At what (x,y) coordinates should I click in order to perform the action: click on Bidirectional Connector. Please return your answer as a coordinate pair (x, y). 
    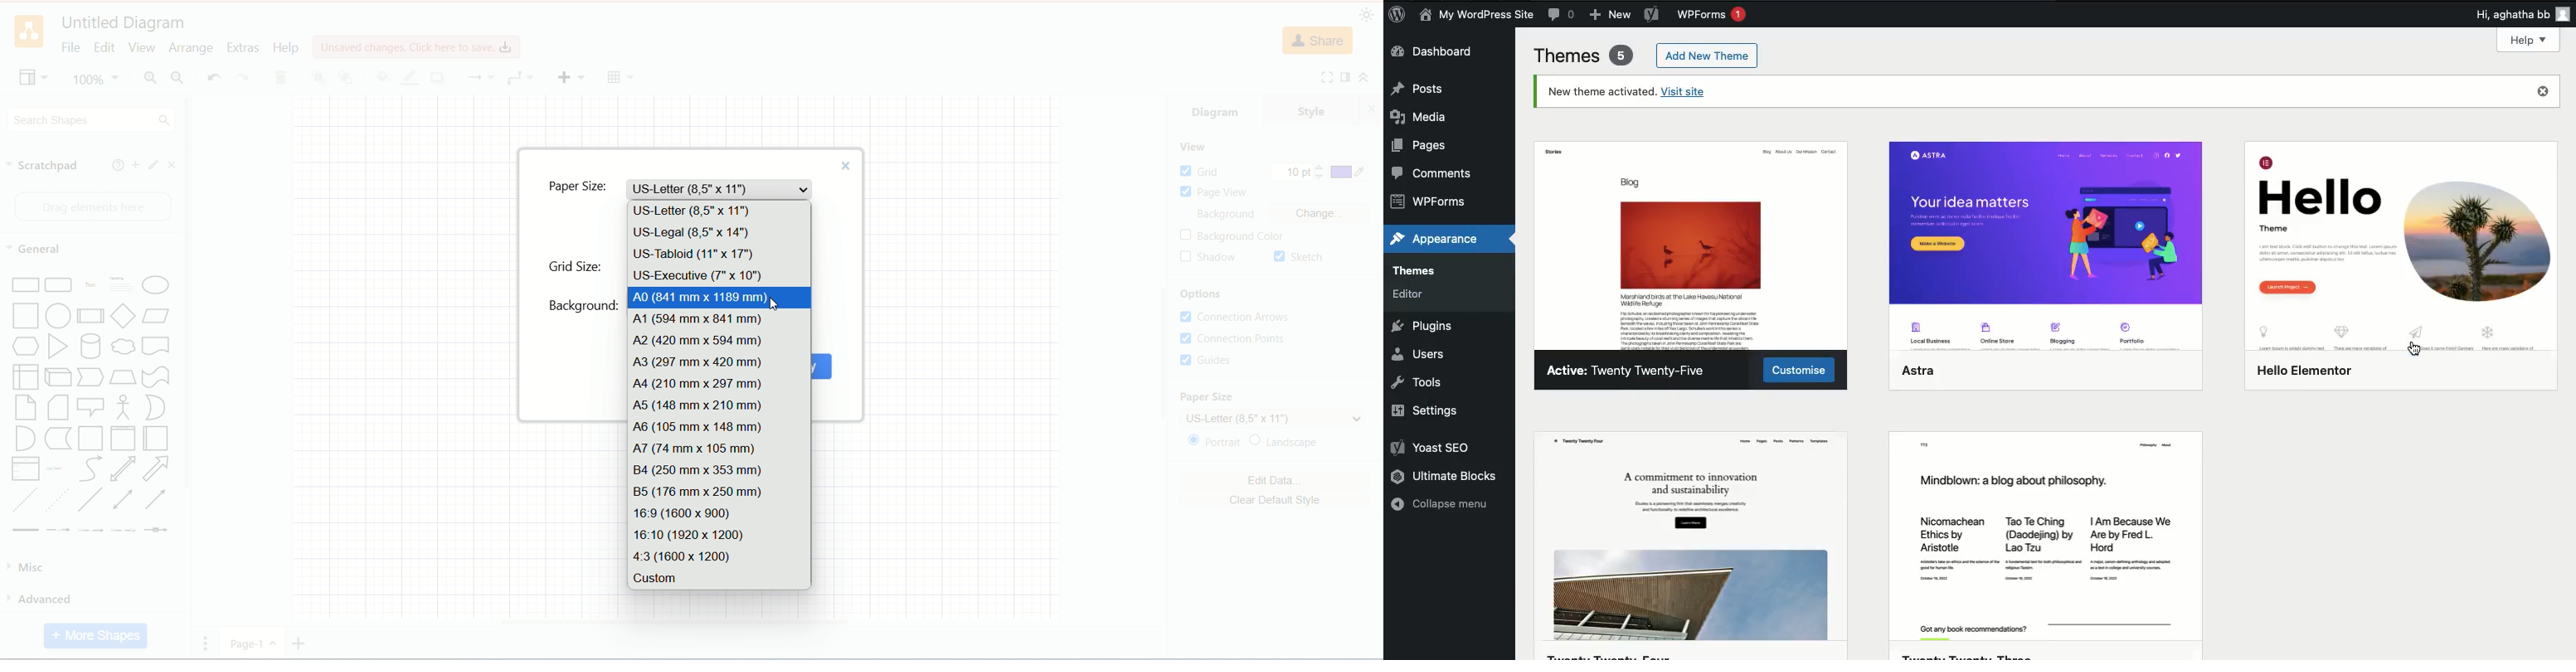
    Looking at the image, I should click on (126, 500).